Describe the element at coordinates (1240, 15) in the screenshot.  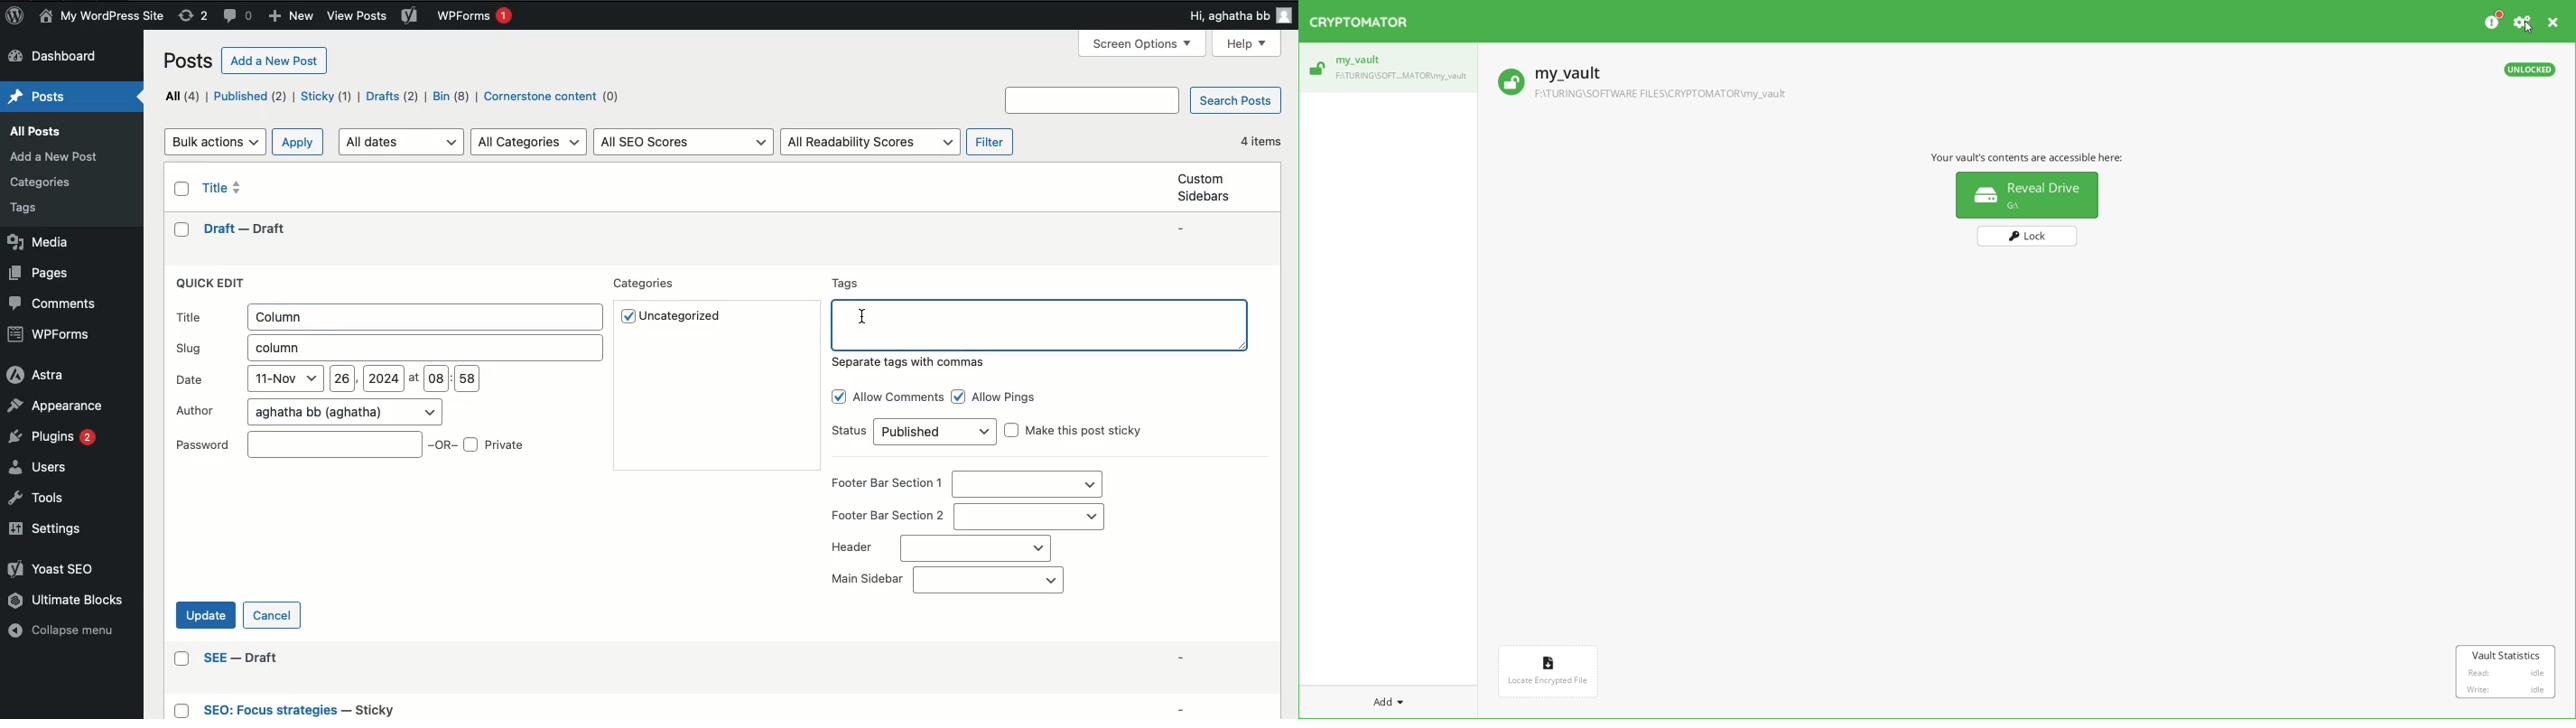
I see `Hi user` at that location.